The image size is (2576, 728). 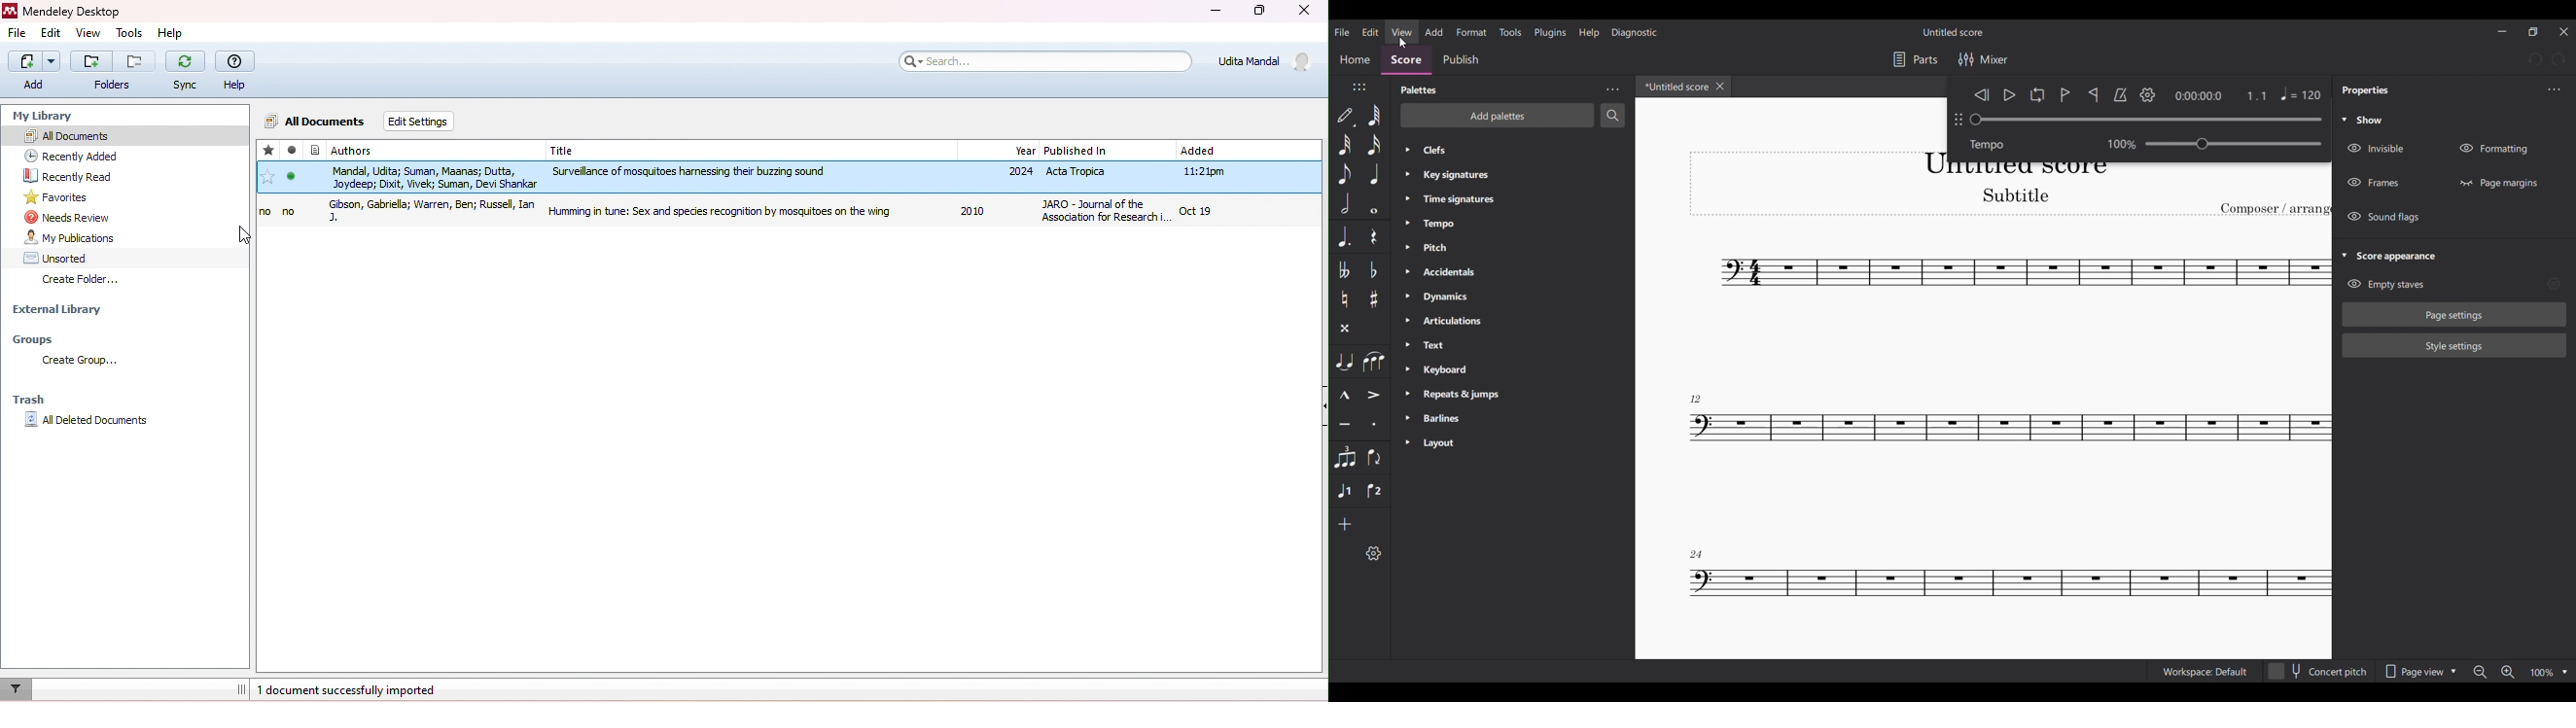 I want to click on help, so click(x=236, y=71).